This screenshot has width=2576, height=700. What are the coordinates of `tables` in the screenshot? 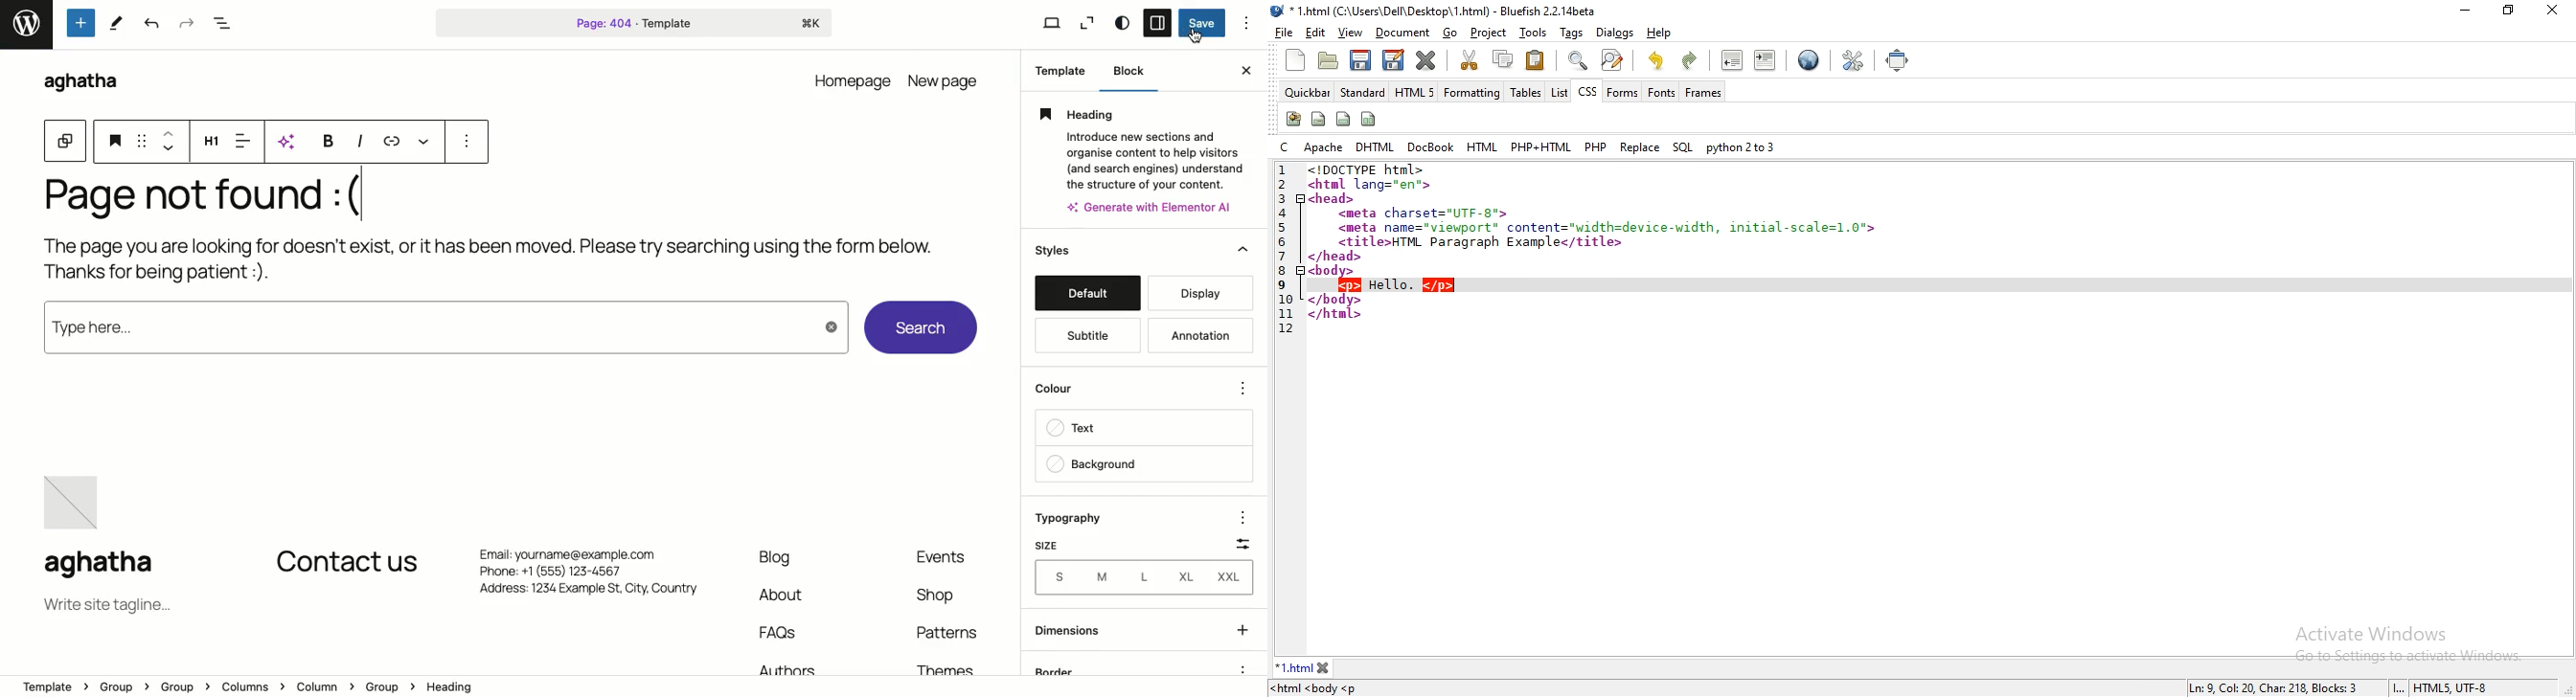 It's located at (1526, 91).